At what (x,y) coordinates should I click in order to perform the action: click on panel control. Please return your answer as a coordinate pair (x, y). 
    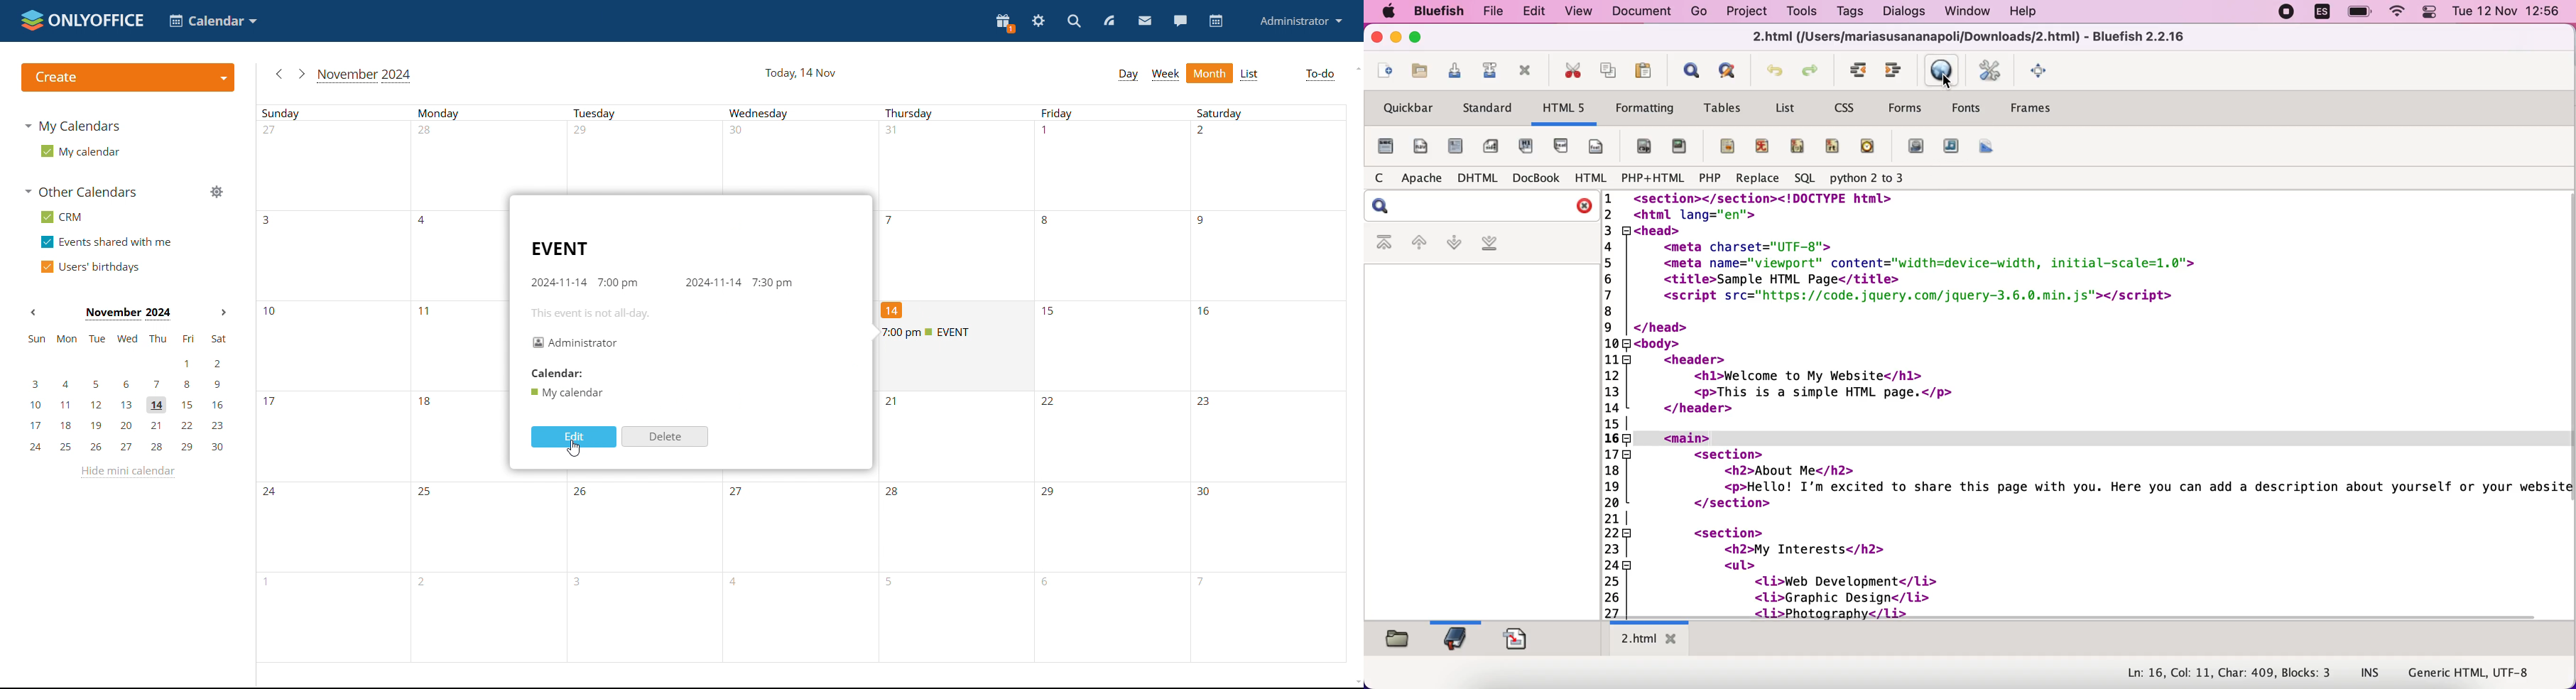
    Looking at the image, I should click on (2427, 15).